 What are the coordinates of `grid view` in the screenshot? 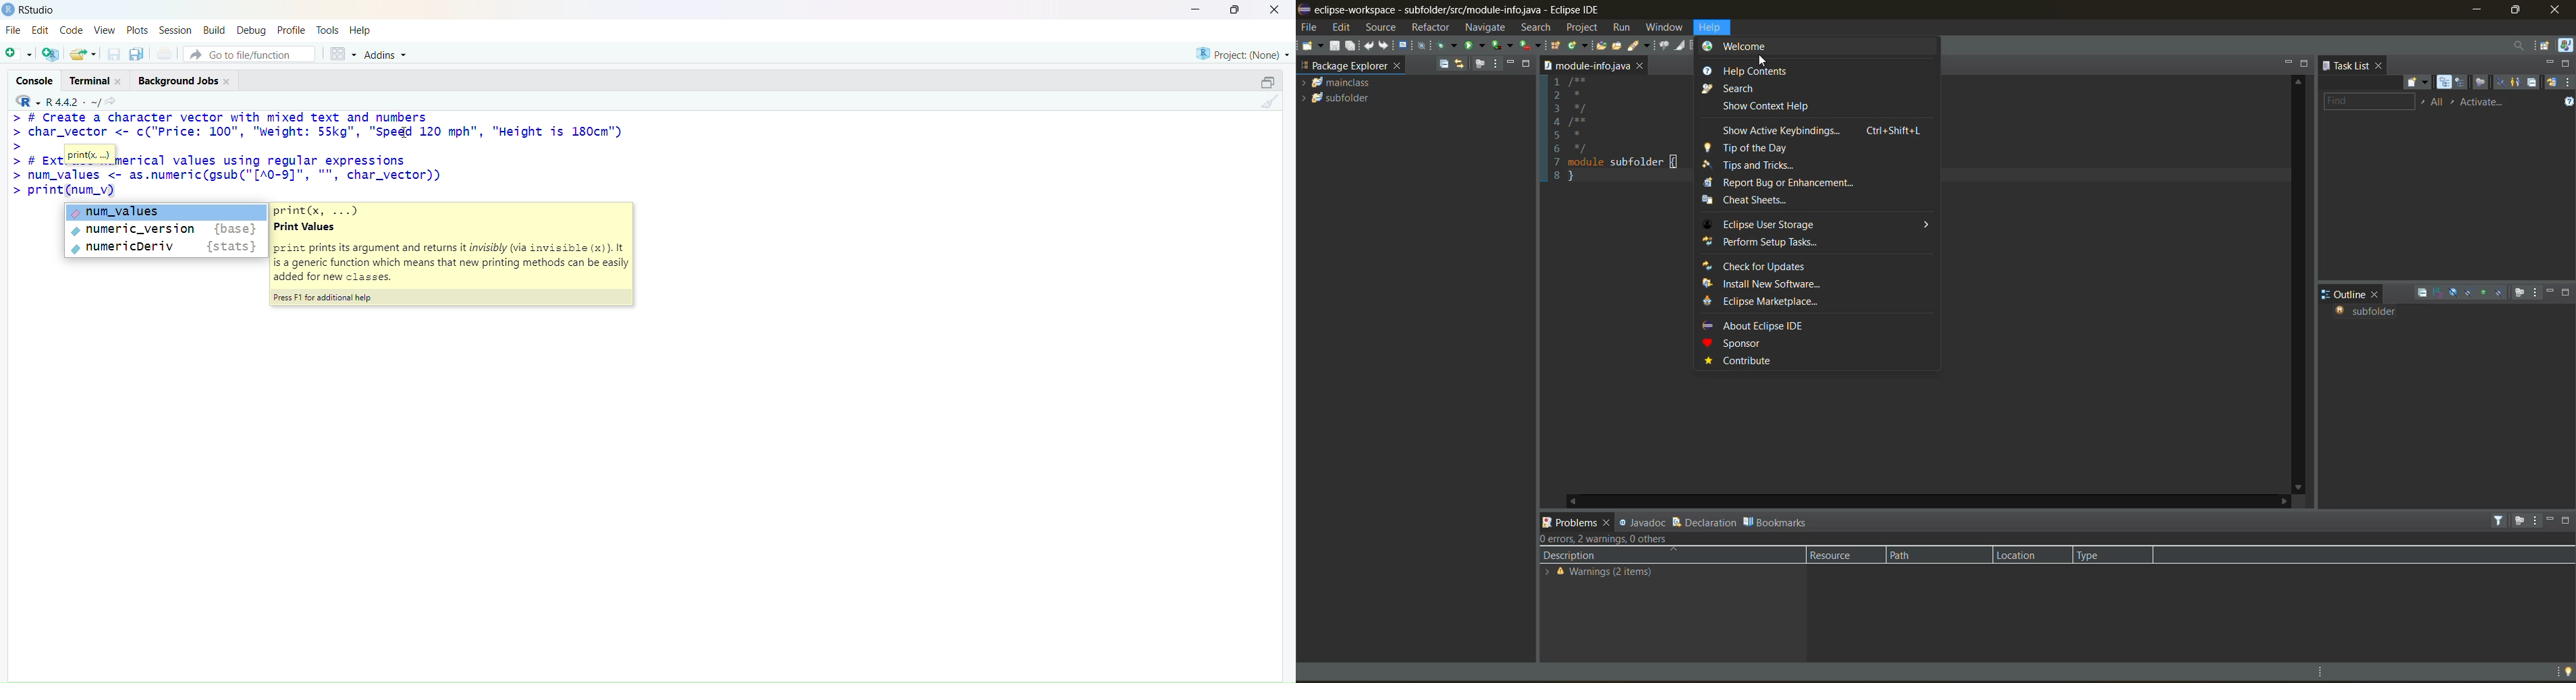 It's located at (344, 54).